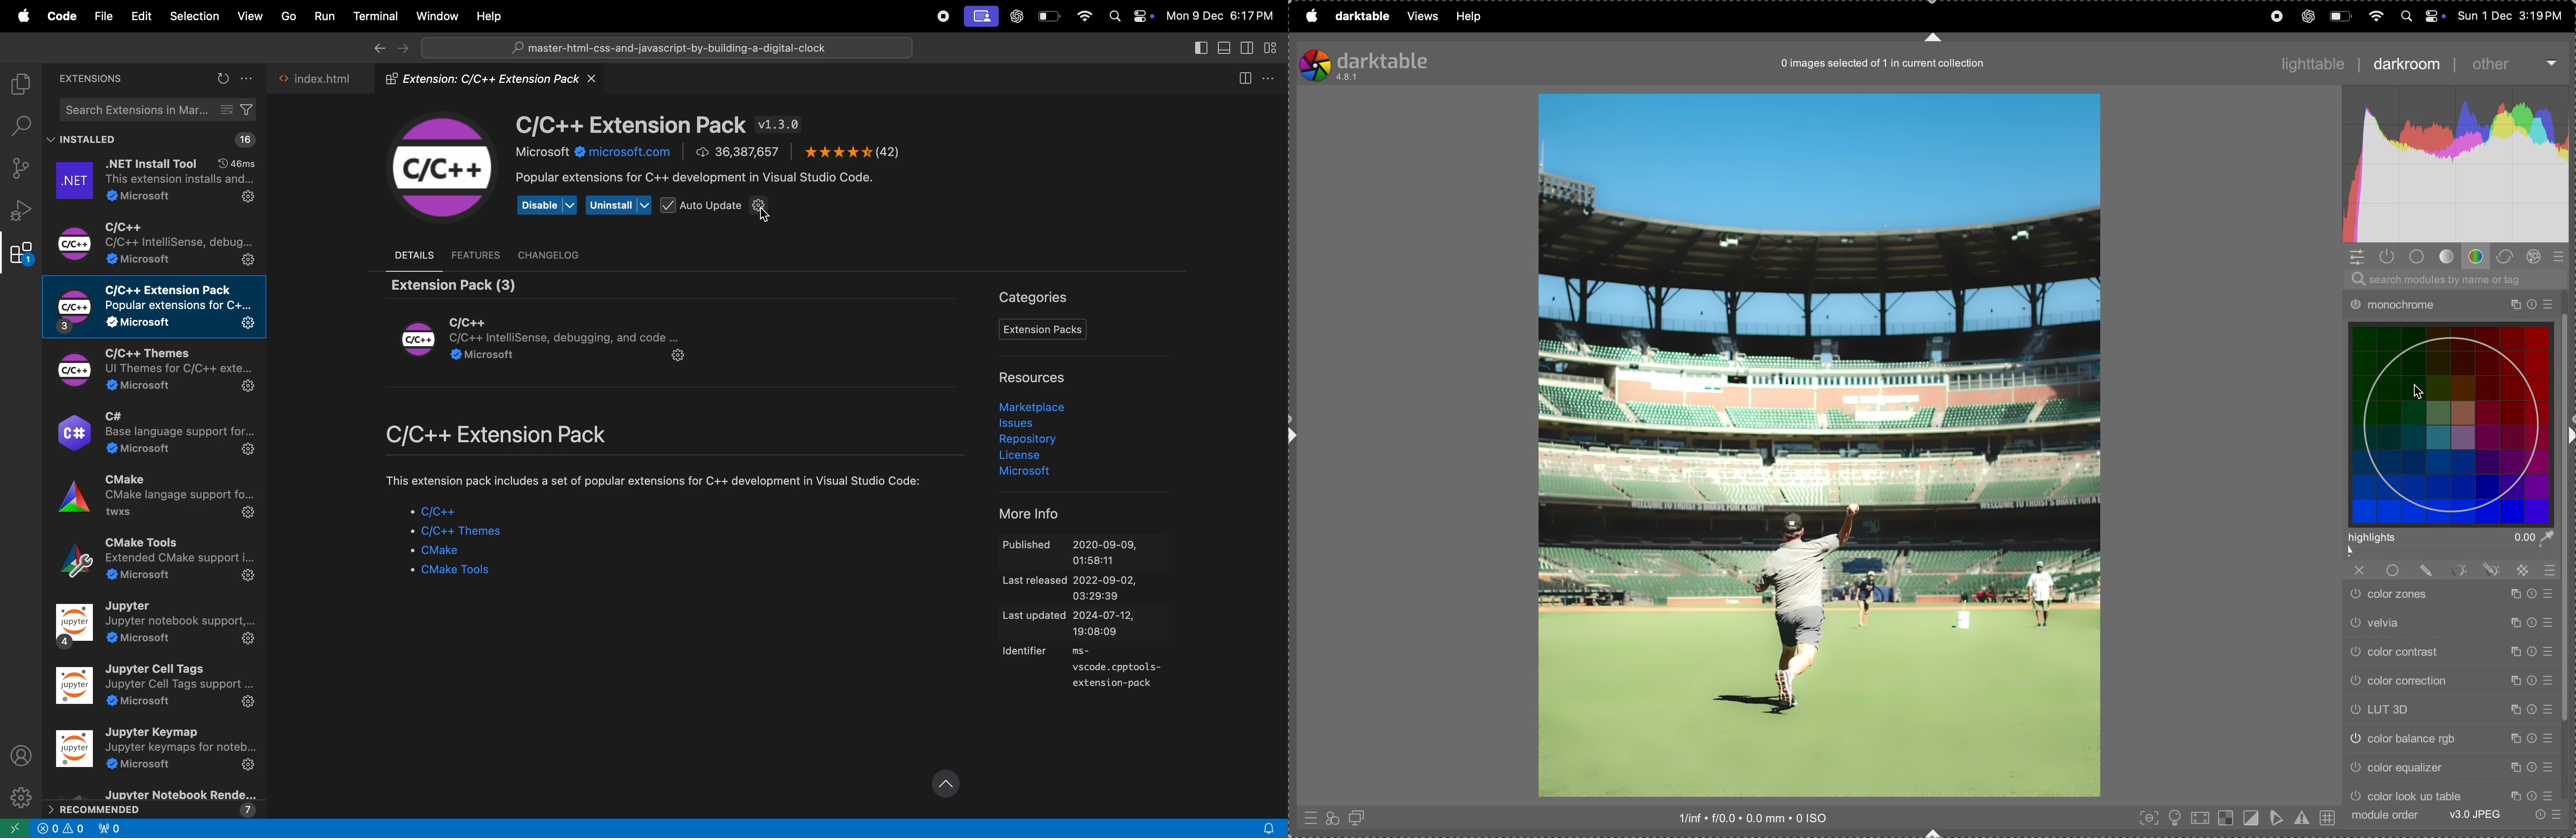 This screenshot has height=840, width=2576. What do you see at coordinates (2312, 64) in the screenshot?
I see `lighttable` at bounding box center [2312, 64].